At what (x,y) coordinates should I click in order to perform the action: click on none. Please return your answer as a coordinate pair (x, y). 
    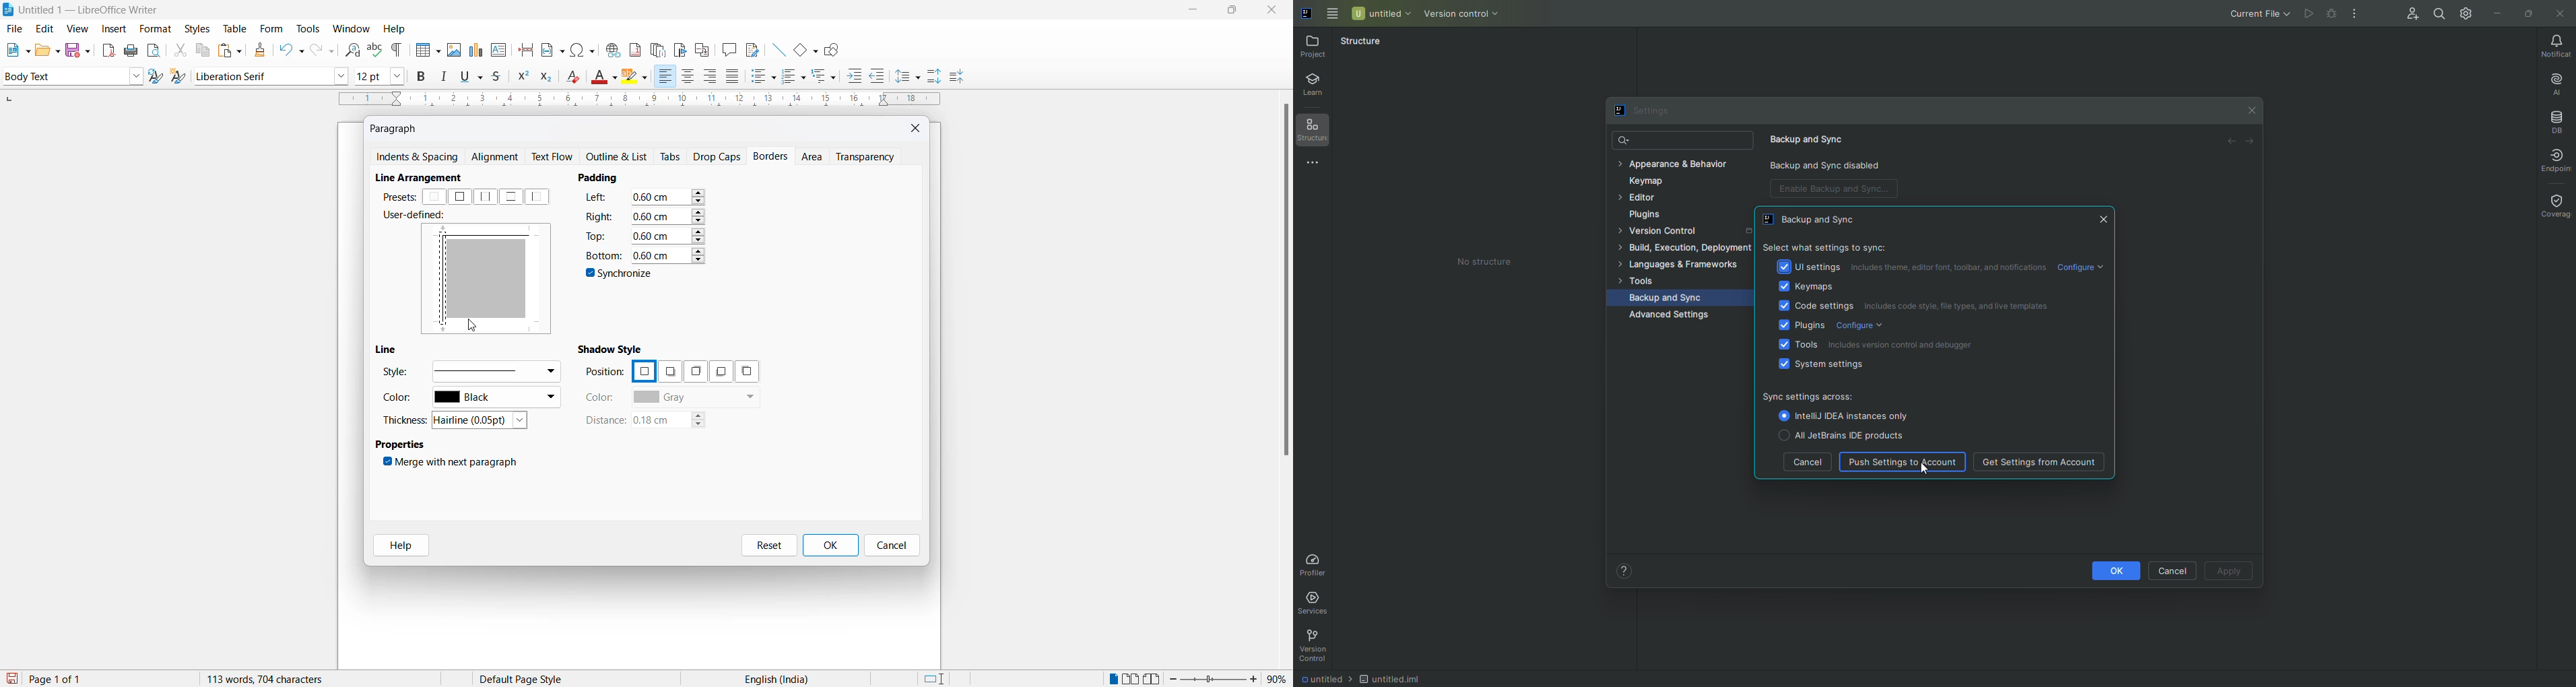
    Looking at the image, I should click on (435, 197).